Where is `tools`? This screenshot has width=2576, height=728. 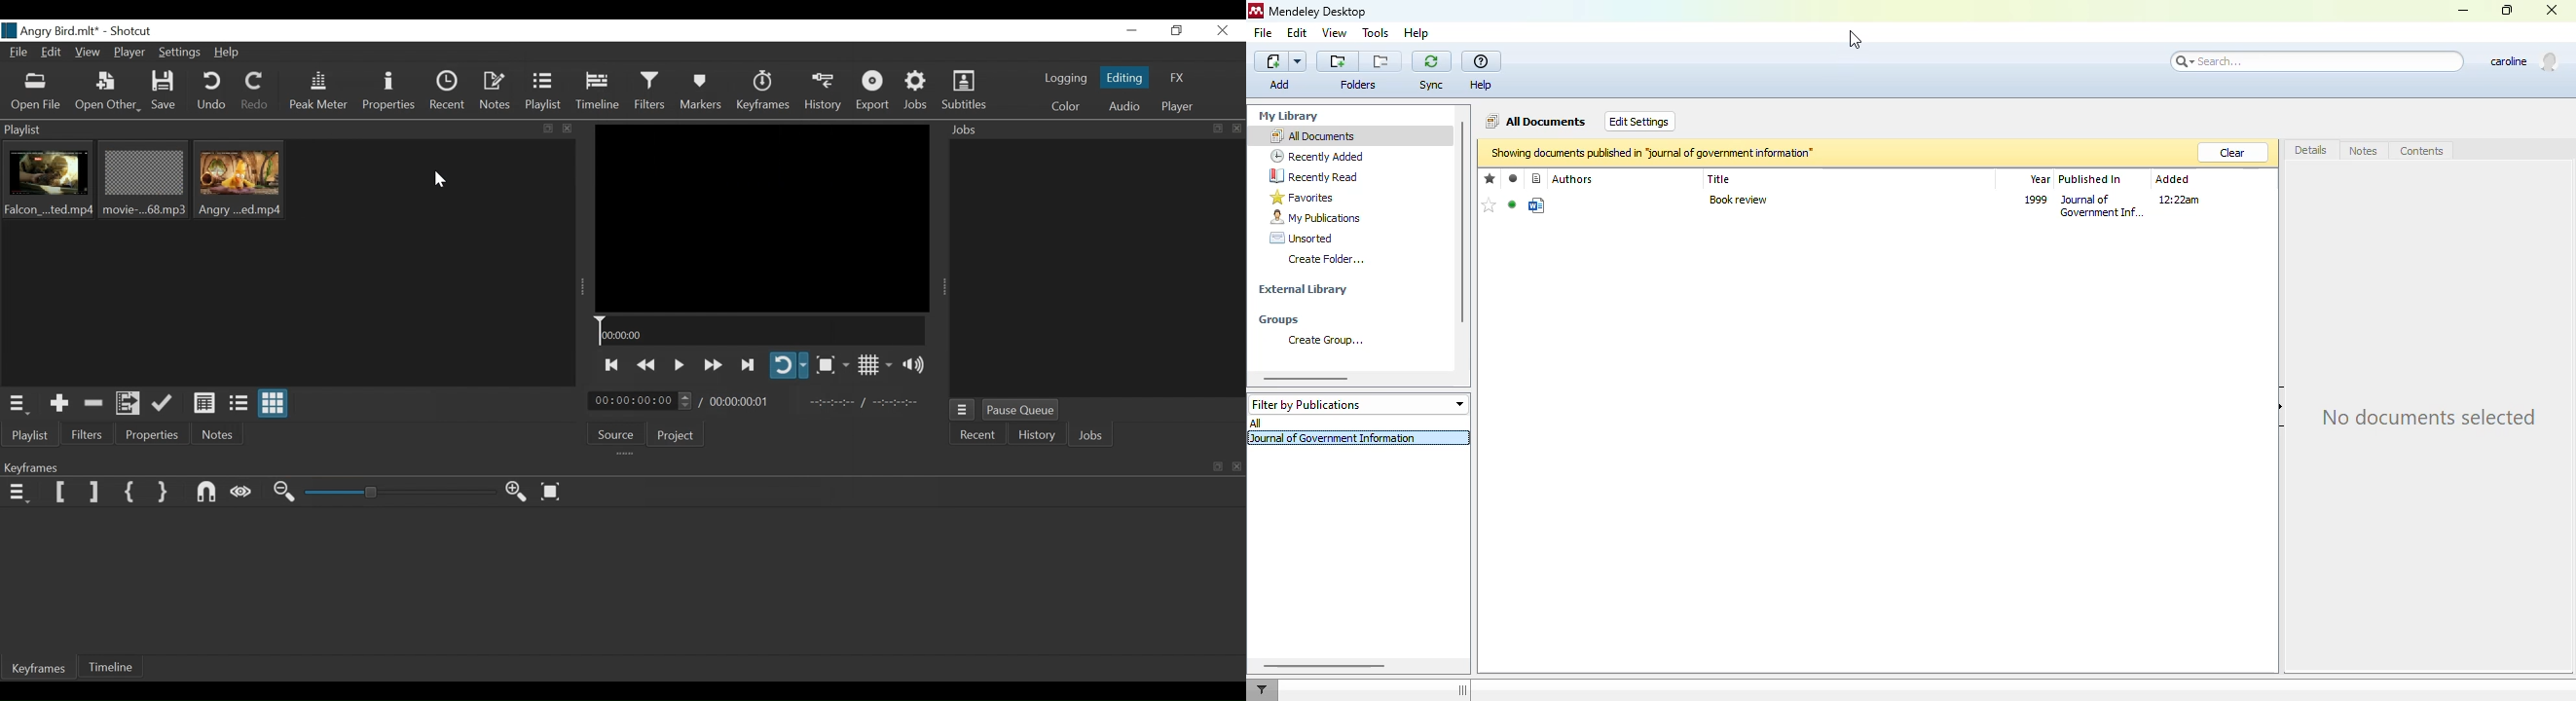
tools is located at coordinates (1376, 33).